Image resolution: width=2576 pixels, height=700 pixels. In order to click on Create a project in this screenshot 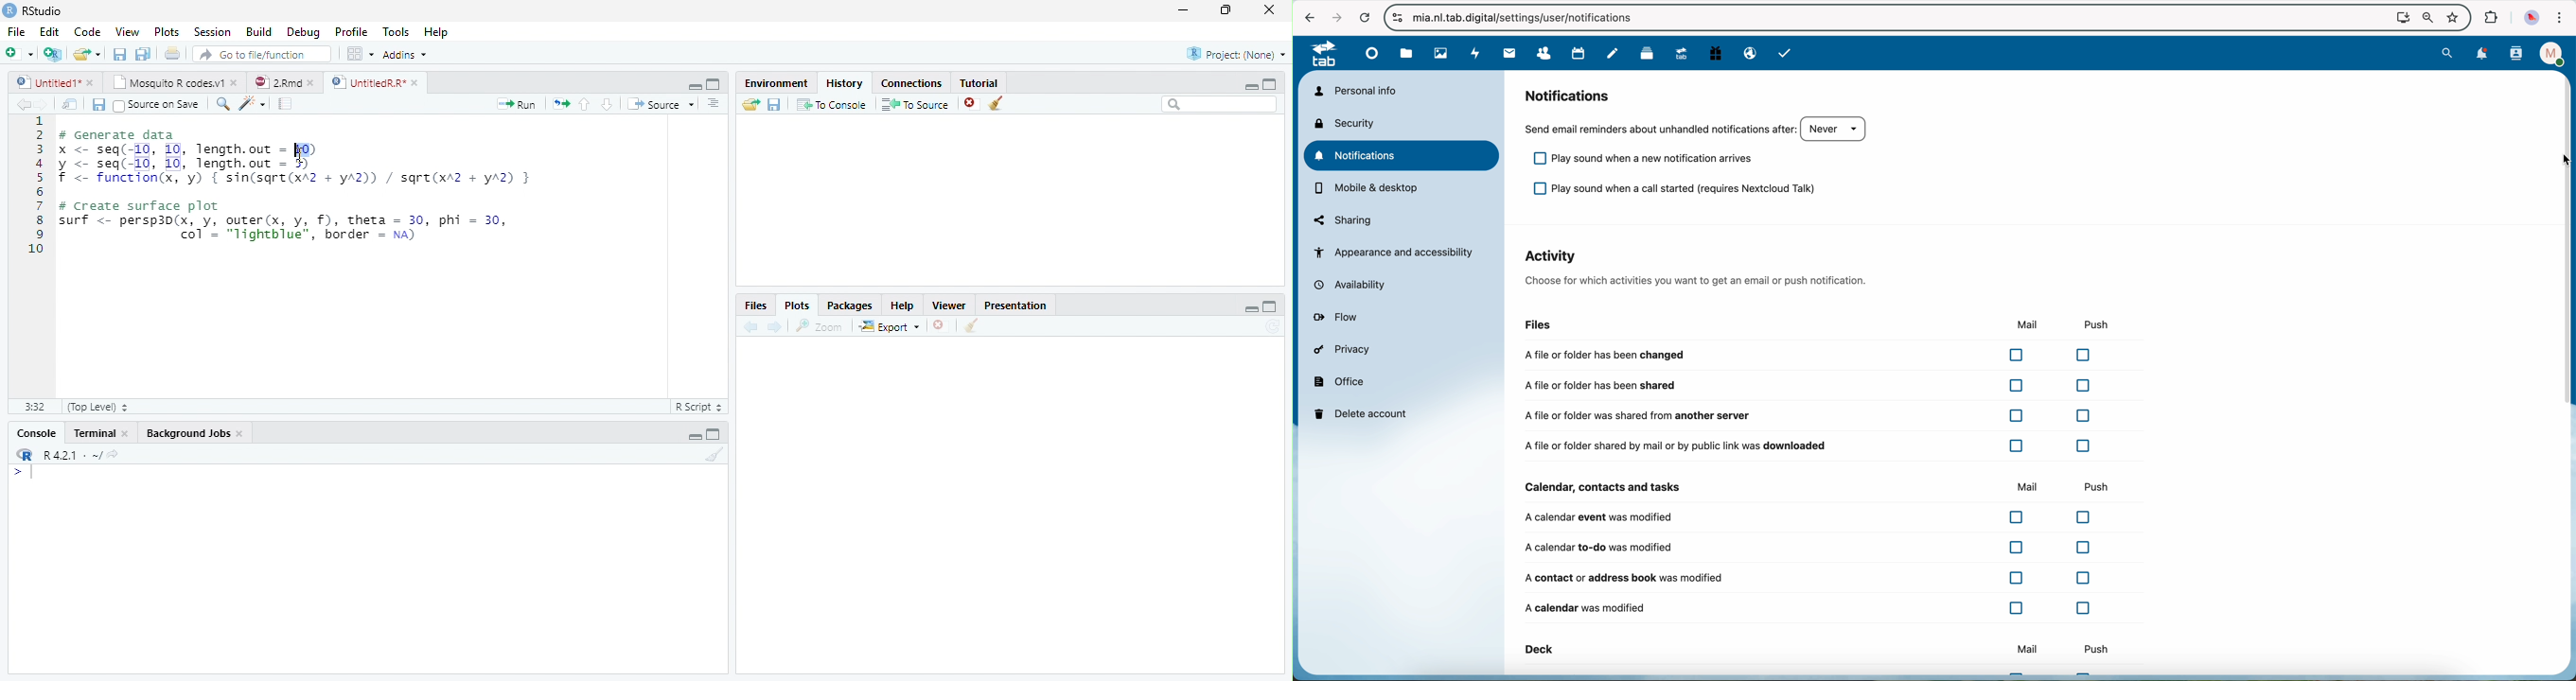, I will do `click(51, 54)`.